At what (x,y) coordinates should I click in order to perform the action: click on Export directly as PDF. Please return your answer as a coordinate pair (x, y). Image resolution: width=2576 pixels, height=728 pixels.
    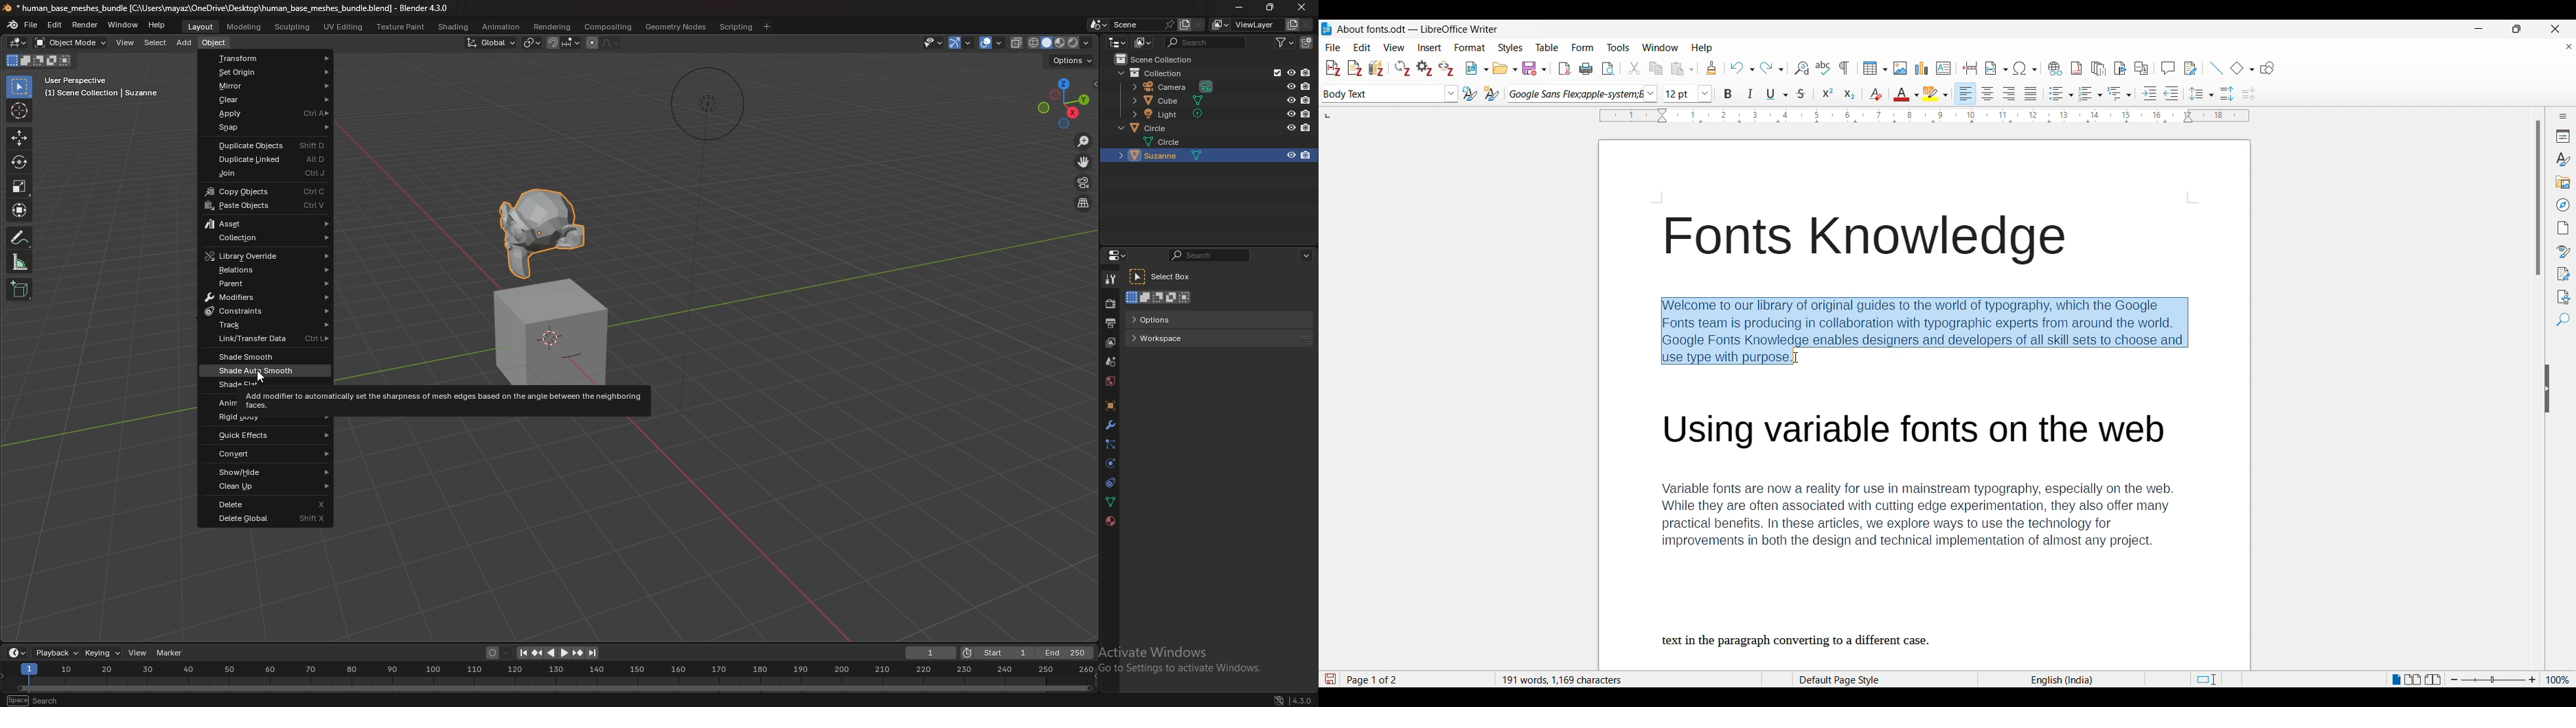
    Looking at the image, I should click on (1565, 69).